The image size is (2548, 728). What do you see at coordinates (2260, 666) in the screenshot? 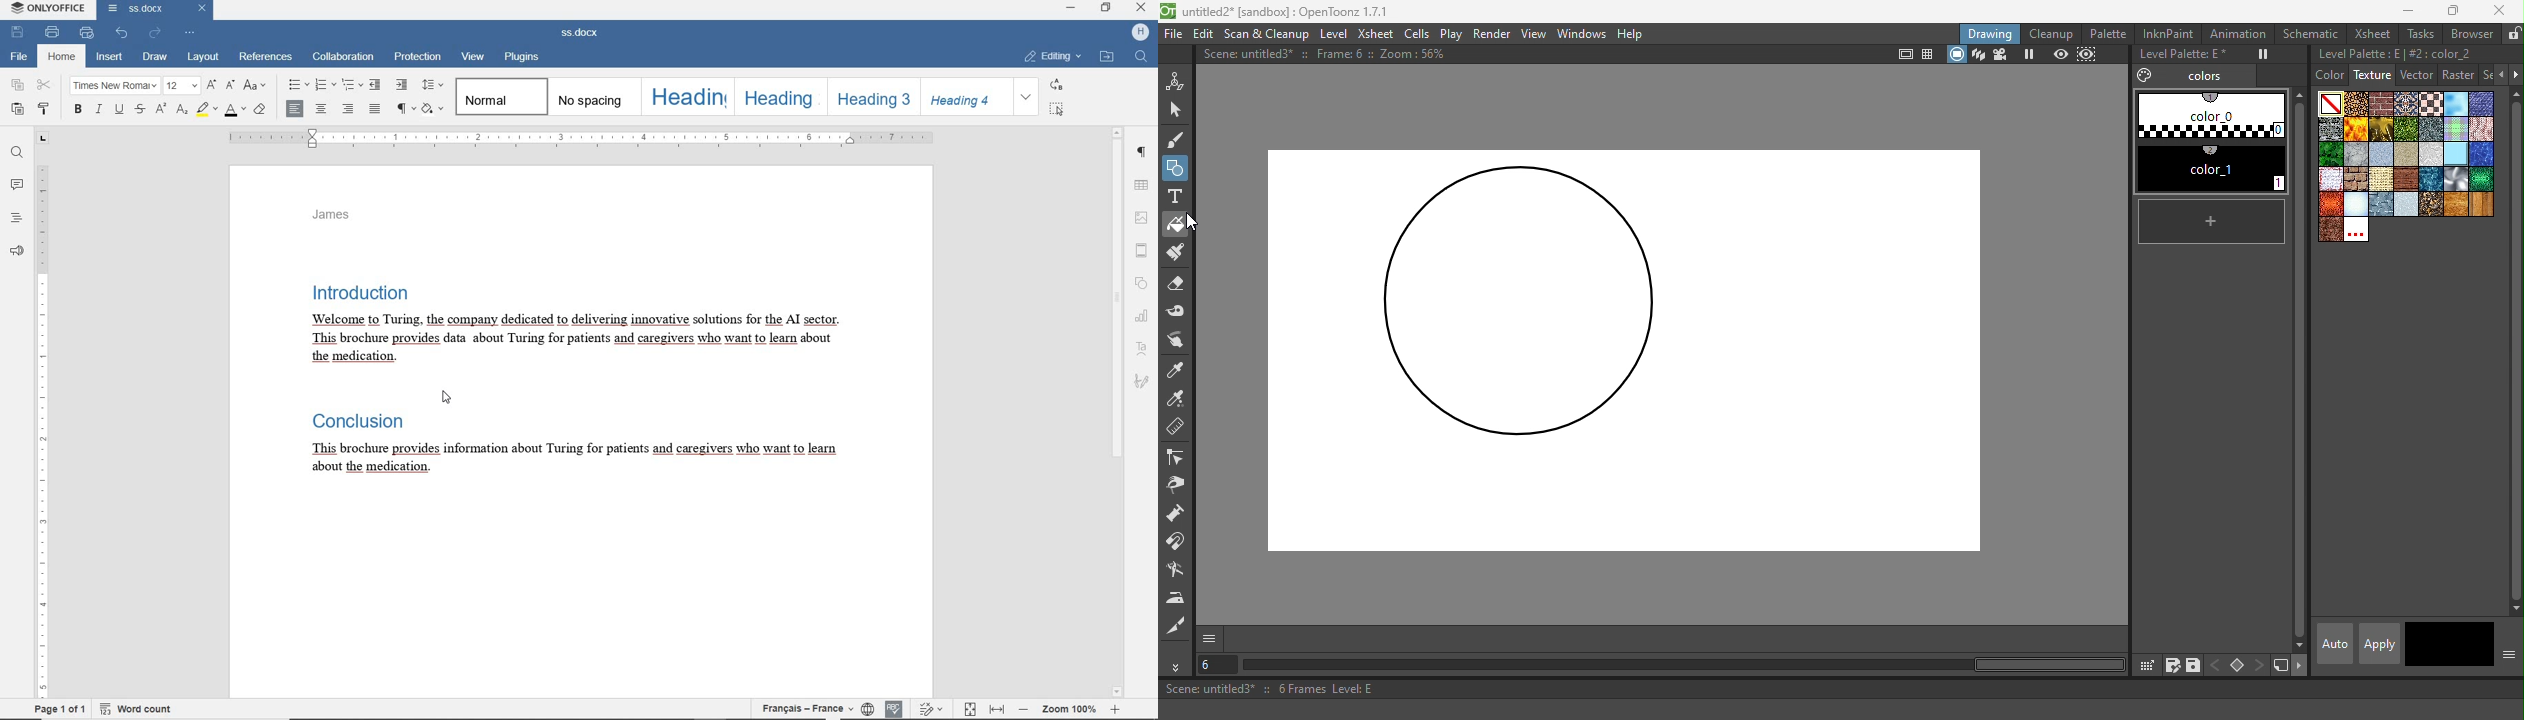
I see `next key` at bounding box center [2260, 666].